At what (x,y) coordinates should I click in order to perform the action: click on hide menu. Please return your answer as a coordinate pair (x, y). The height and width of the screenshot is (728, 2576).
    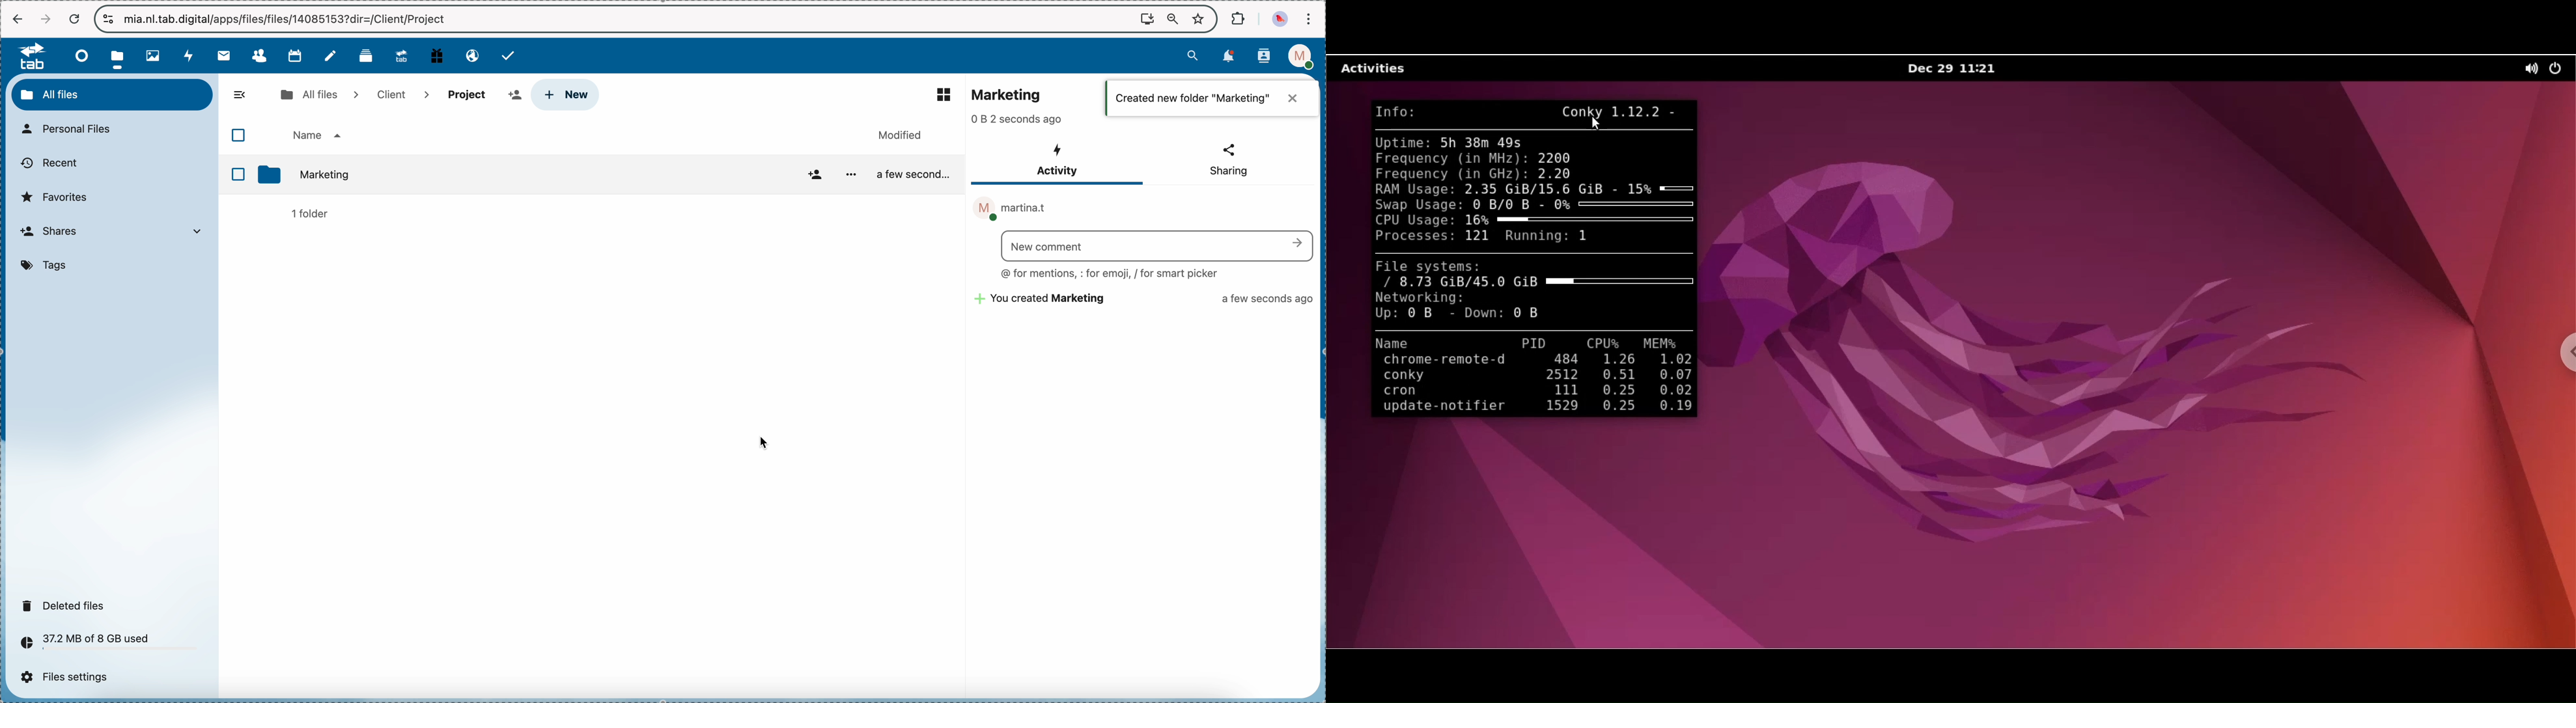
    Looking at the image, I should click on (240, 95).